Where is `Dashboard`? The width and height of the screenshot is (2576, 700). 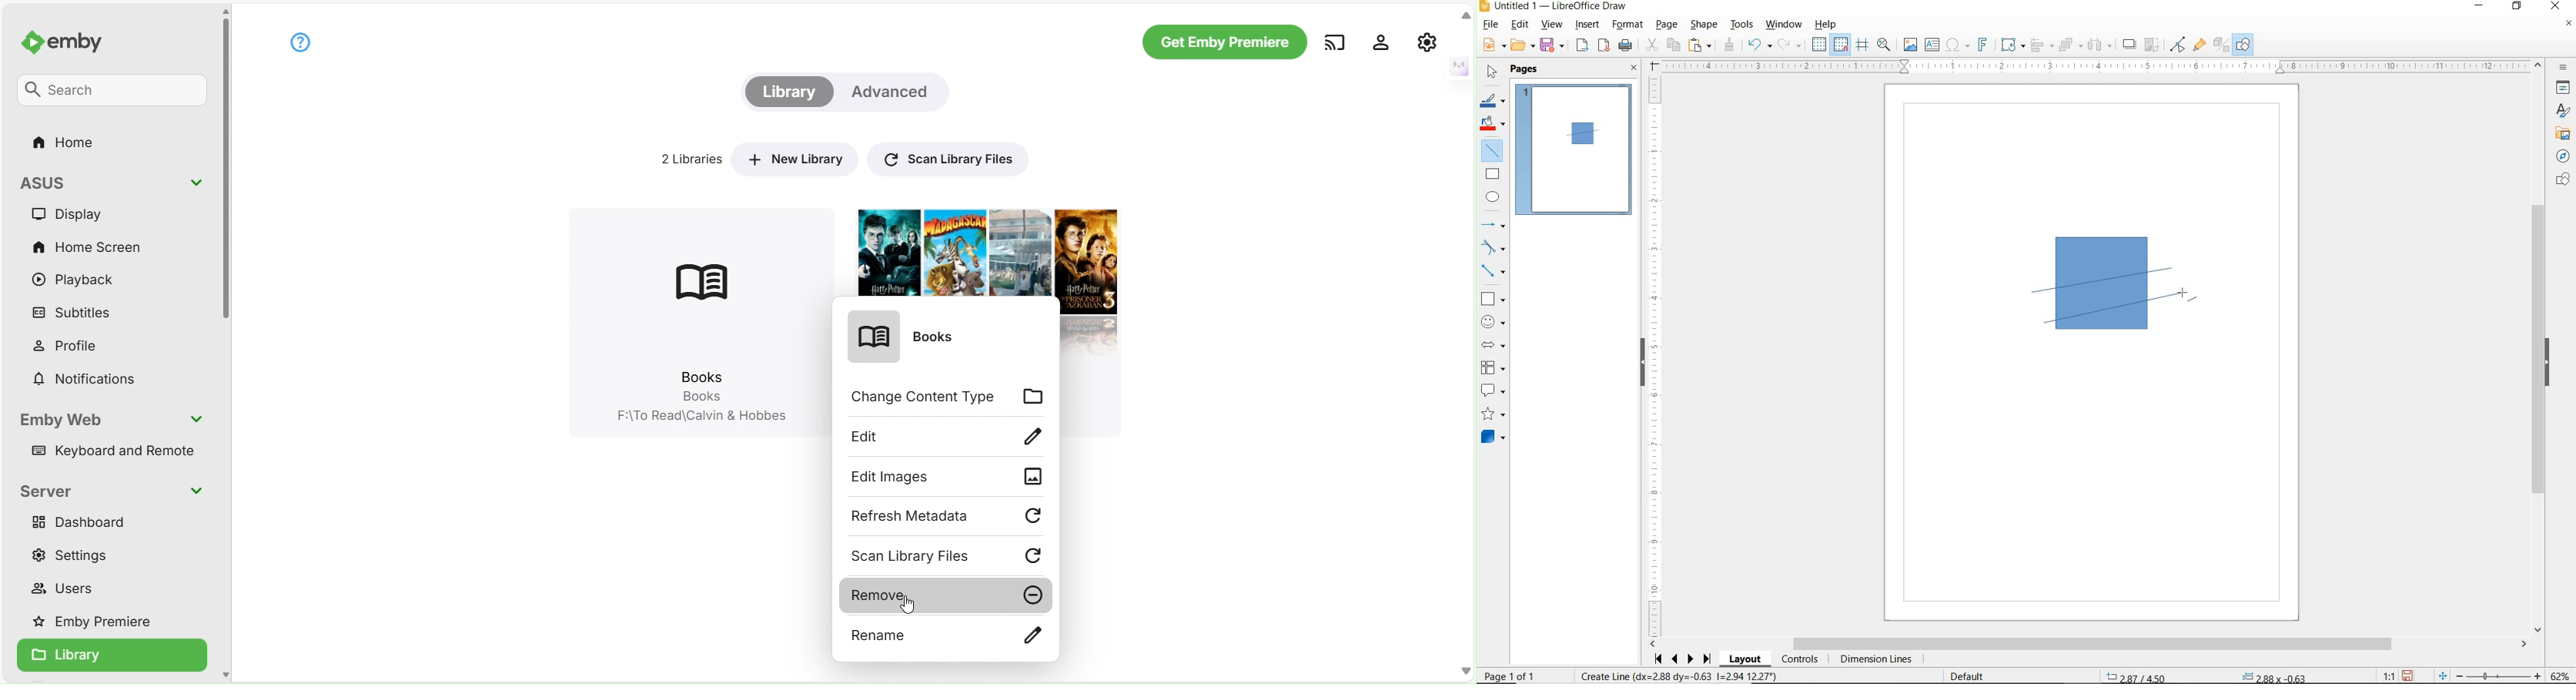
Dashboard is located at coordinates (85, 521).